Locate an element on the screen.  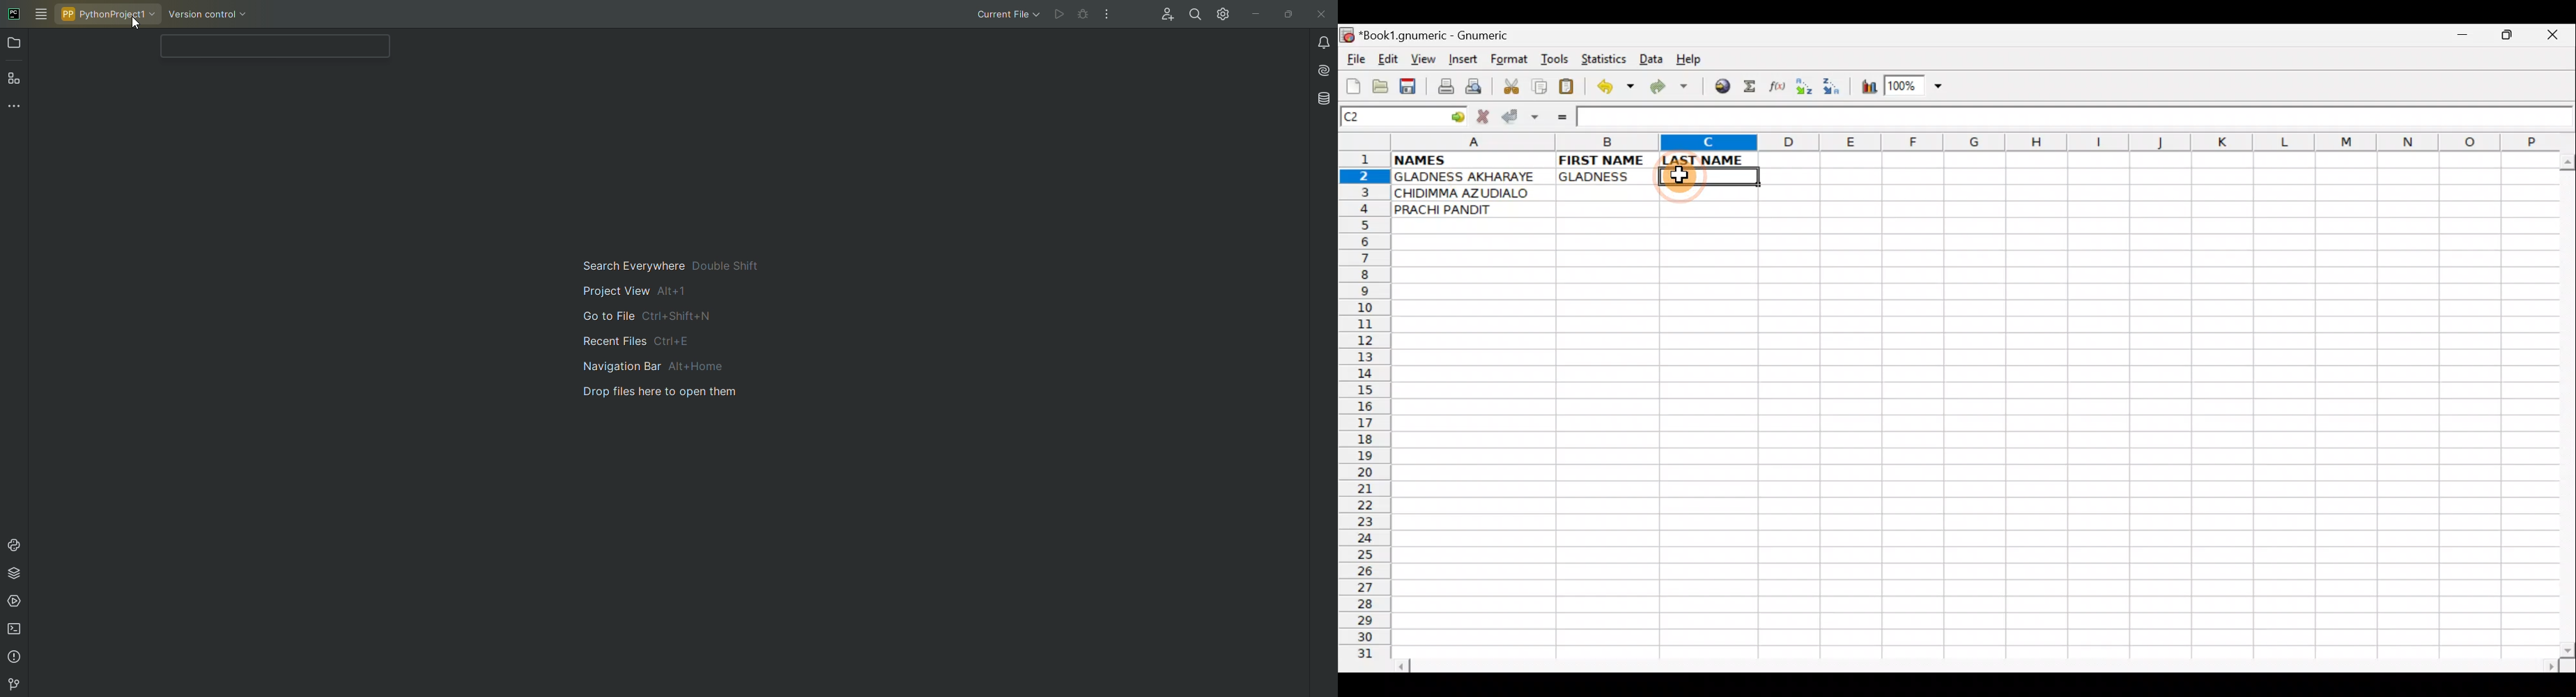
NAMES is located at coordinates (1462, 159).